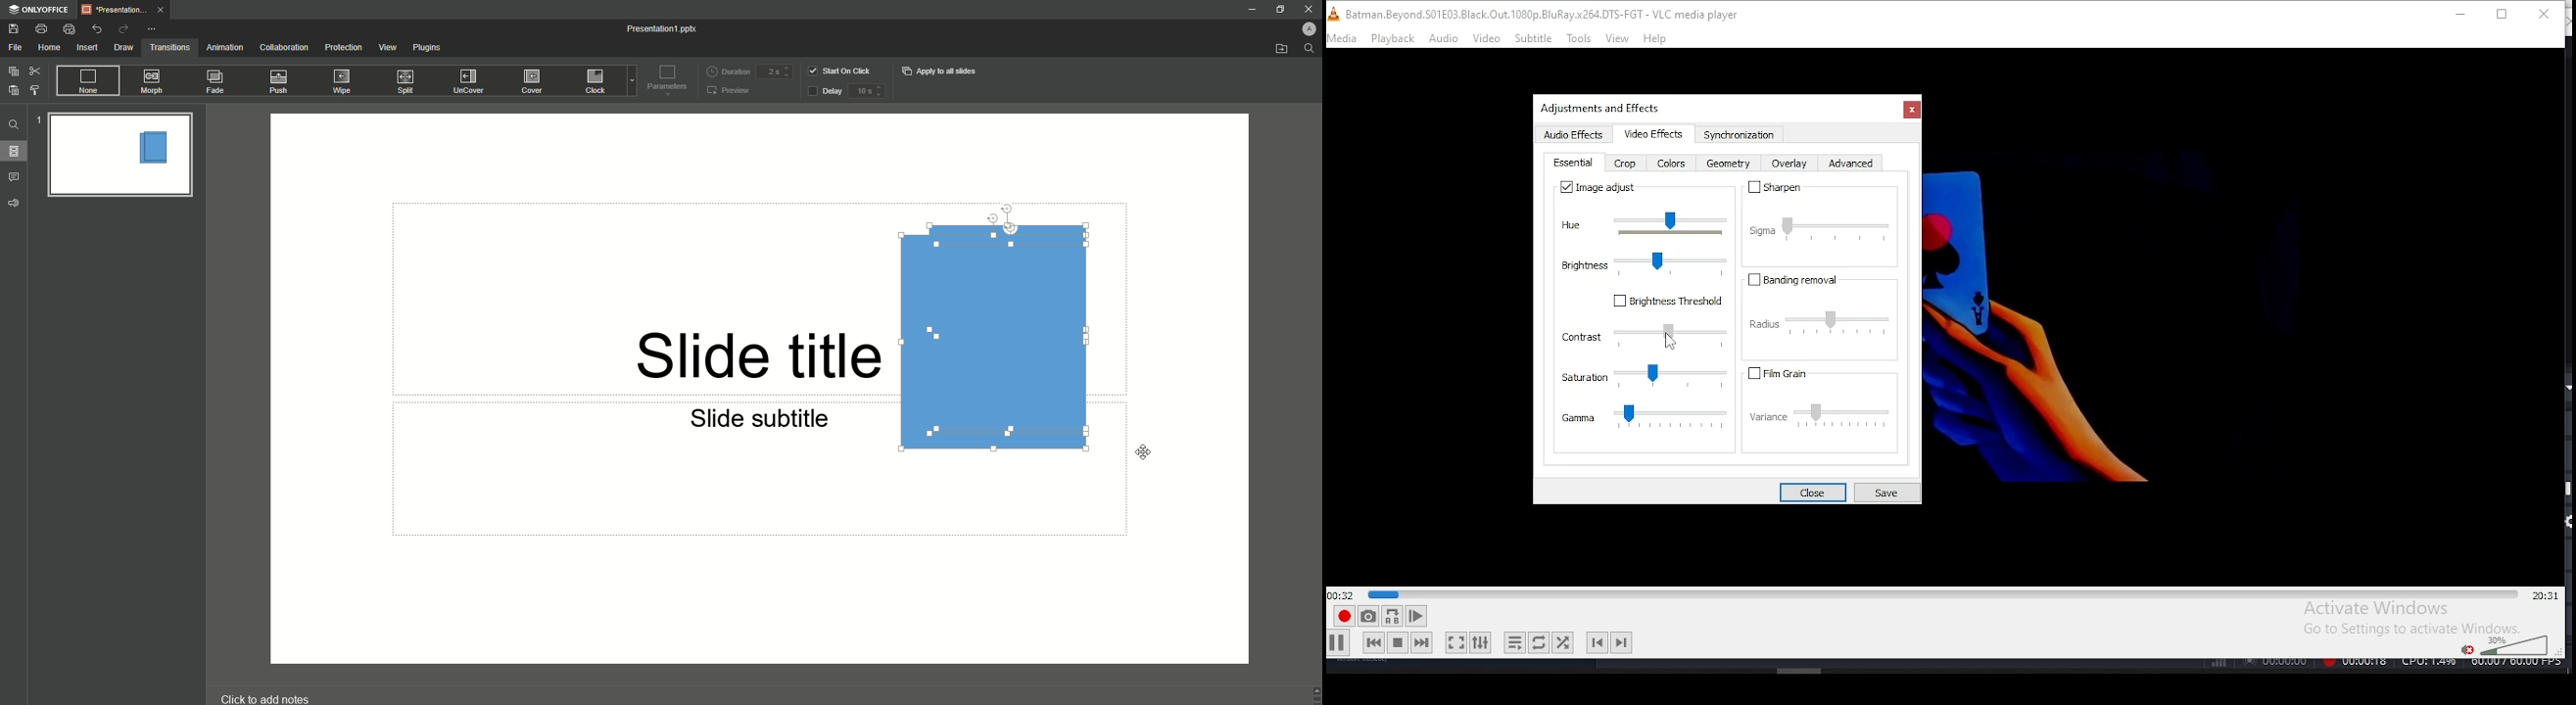 The width and height of the screenshot is (2576, 728). I want to click on colume, so click(2513, 644).